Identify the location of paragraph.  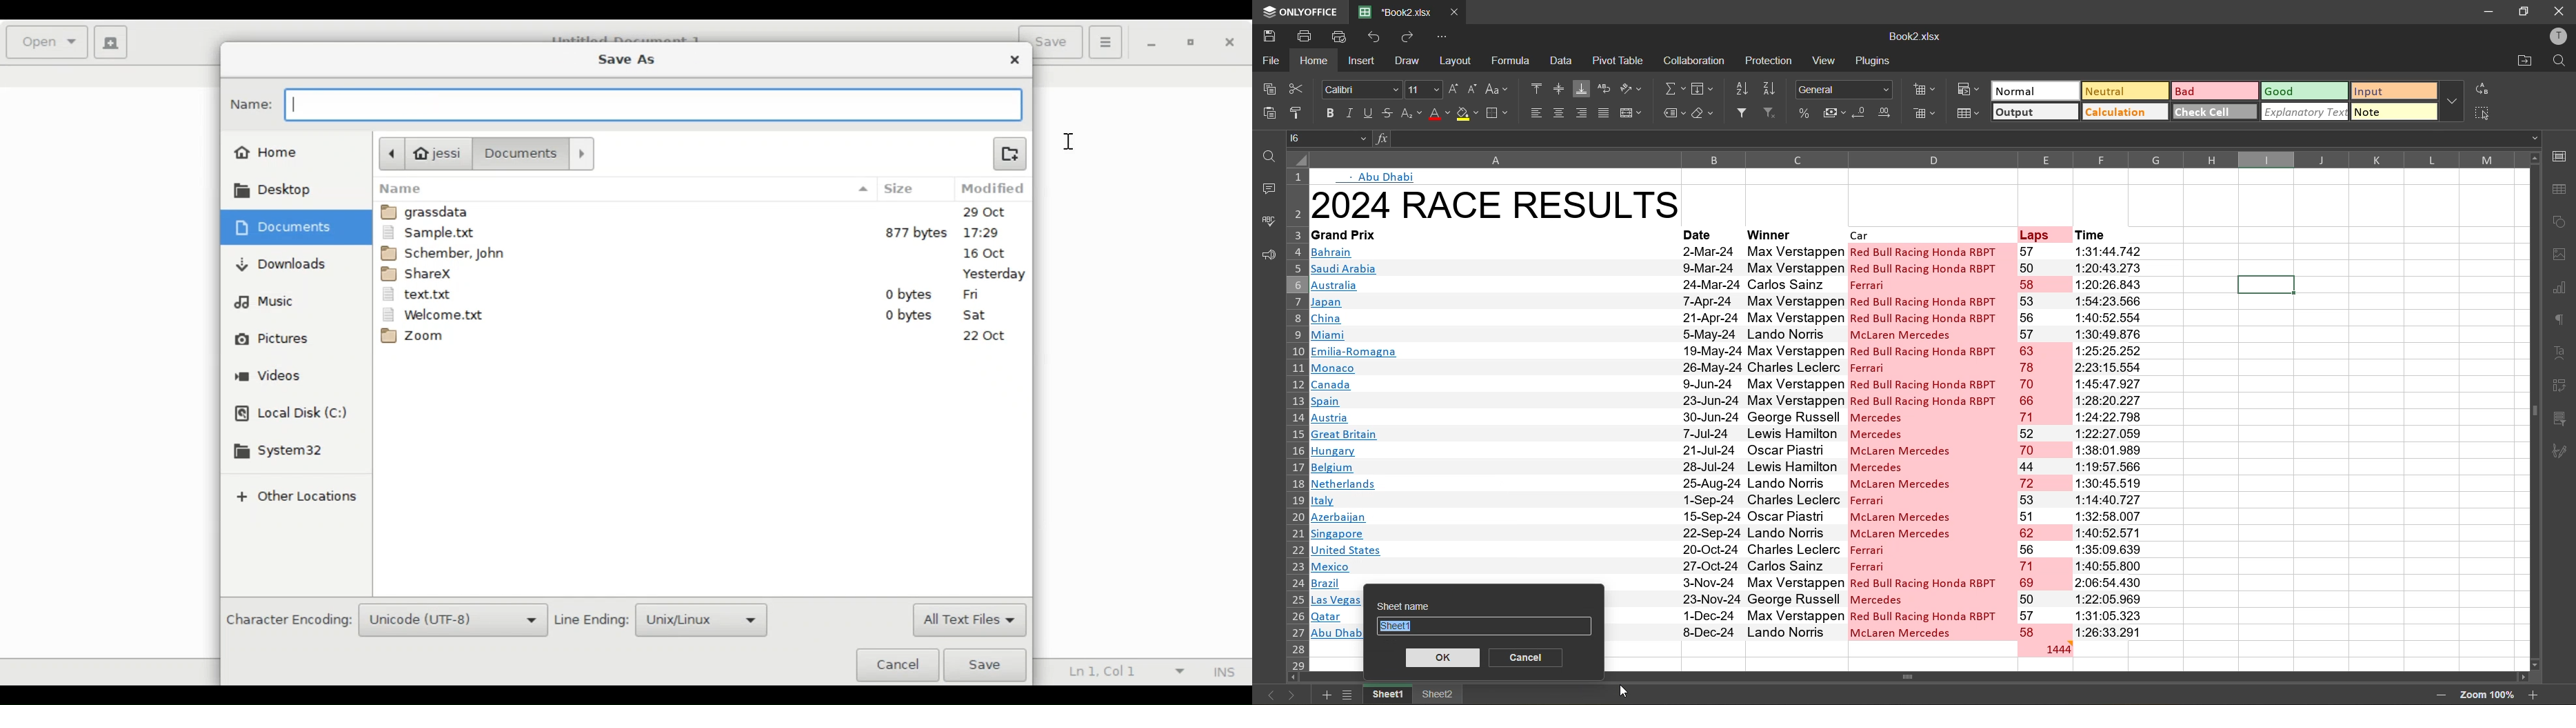
(2561, 322).